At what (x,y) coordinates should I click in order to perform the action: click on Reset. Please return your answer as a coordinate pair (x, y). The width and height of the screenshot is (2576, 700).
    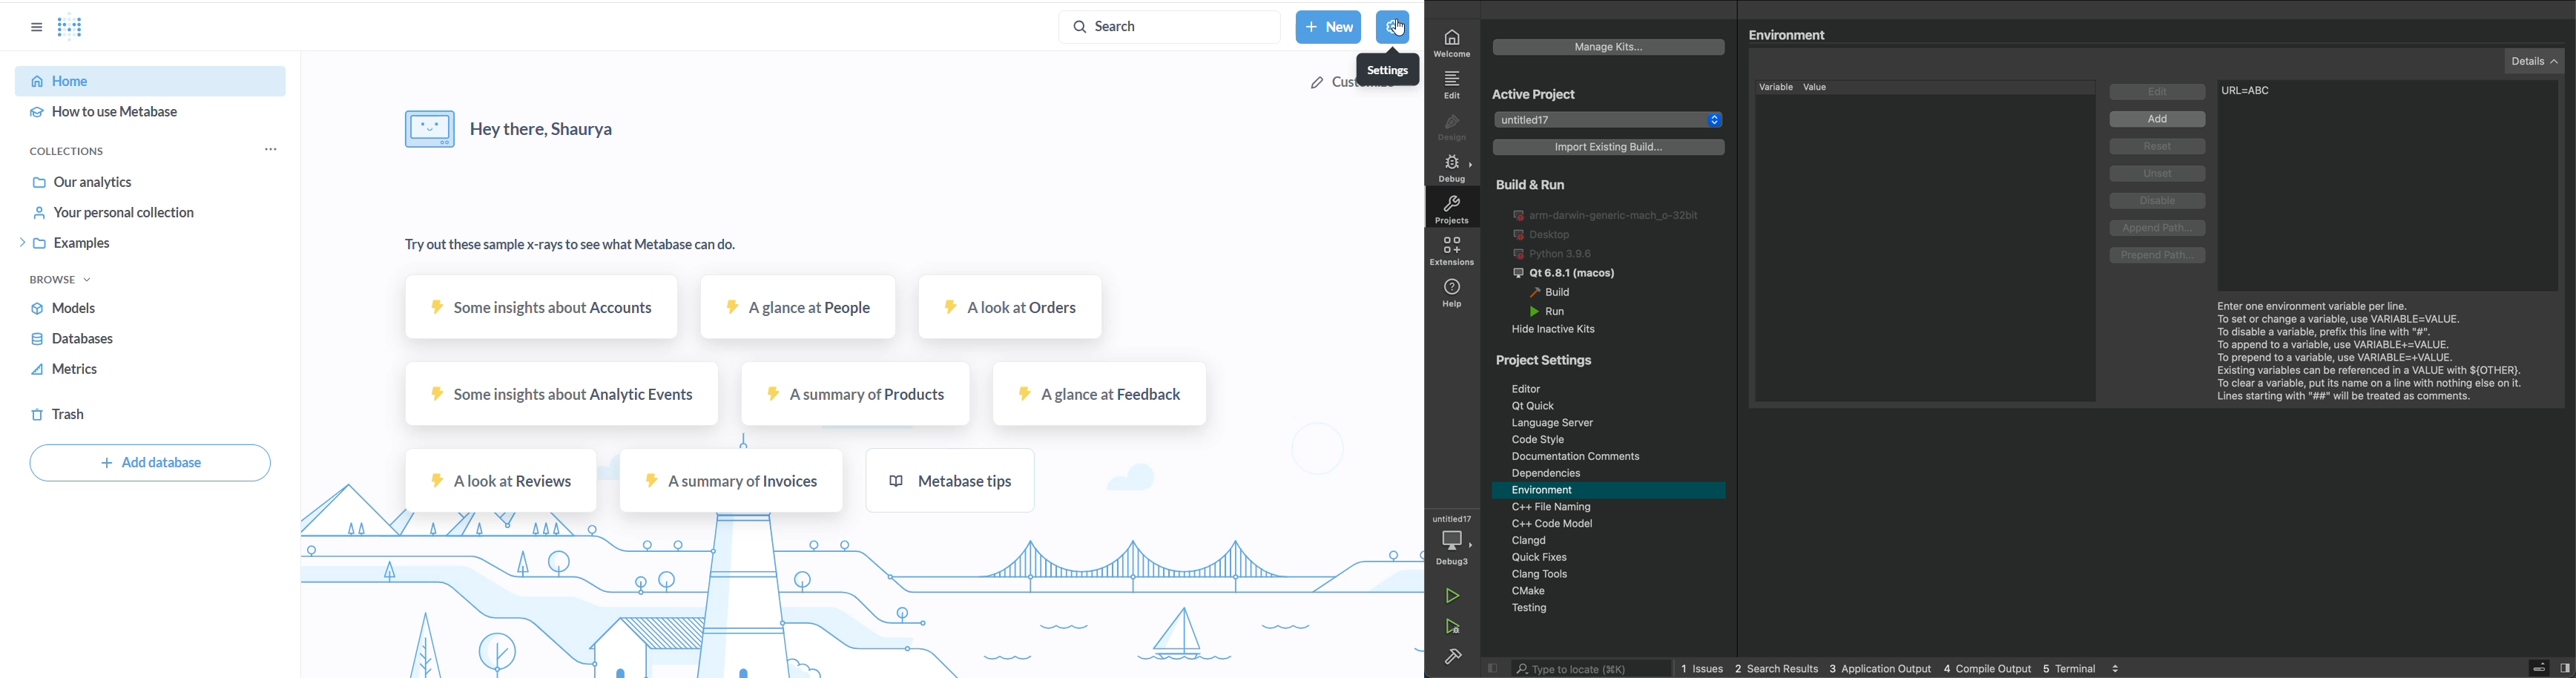
    Looking at the image, I should click on (2161, 148).